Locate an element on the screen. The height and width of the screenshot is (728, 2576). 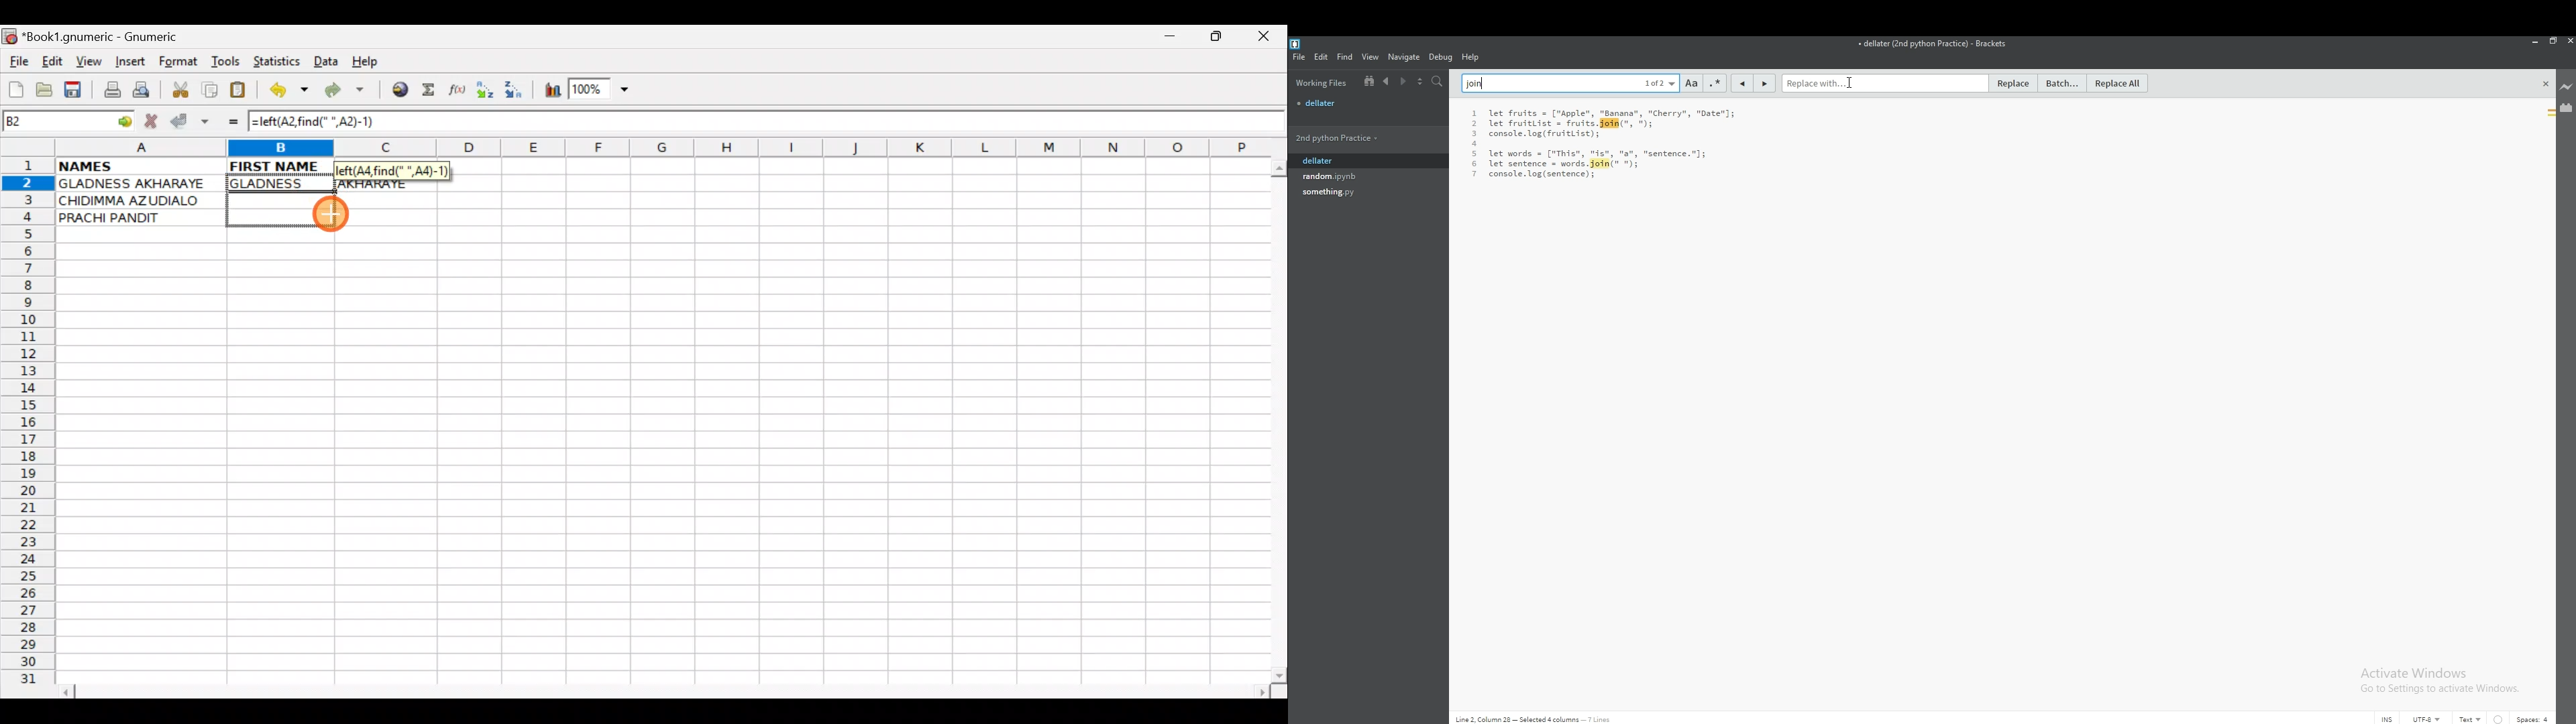
Save current workbook is located at coordinates (76, 90).